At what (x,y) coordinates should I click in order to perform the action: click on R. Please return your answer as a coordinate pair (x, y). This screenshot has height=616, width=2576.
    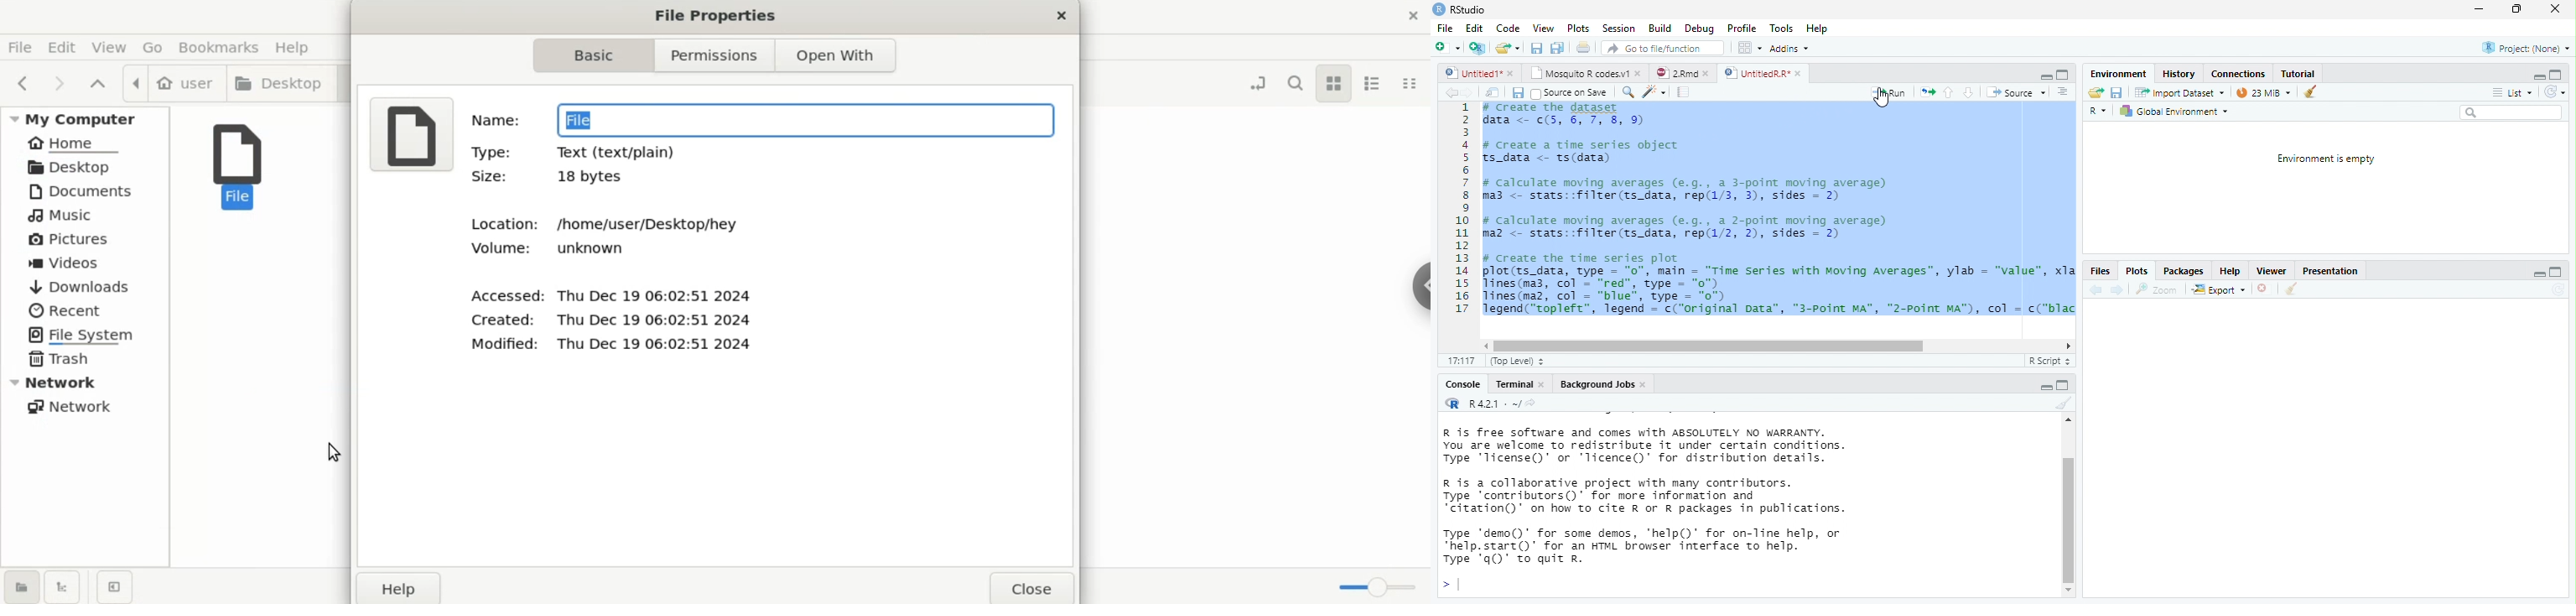
    Looking at the image, I should click on (2100, 112).